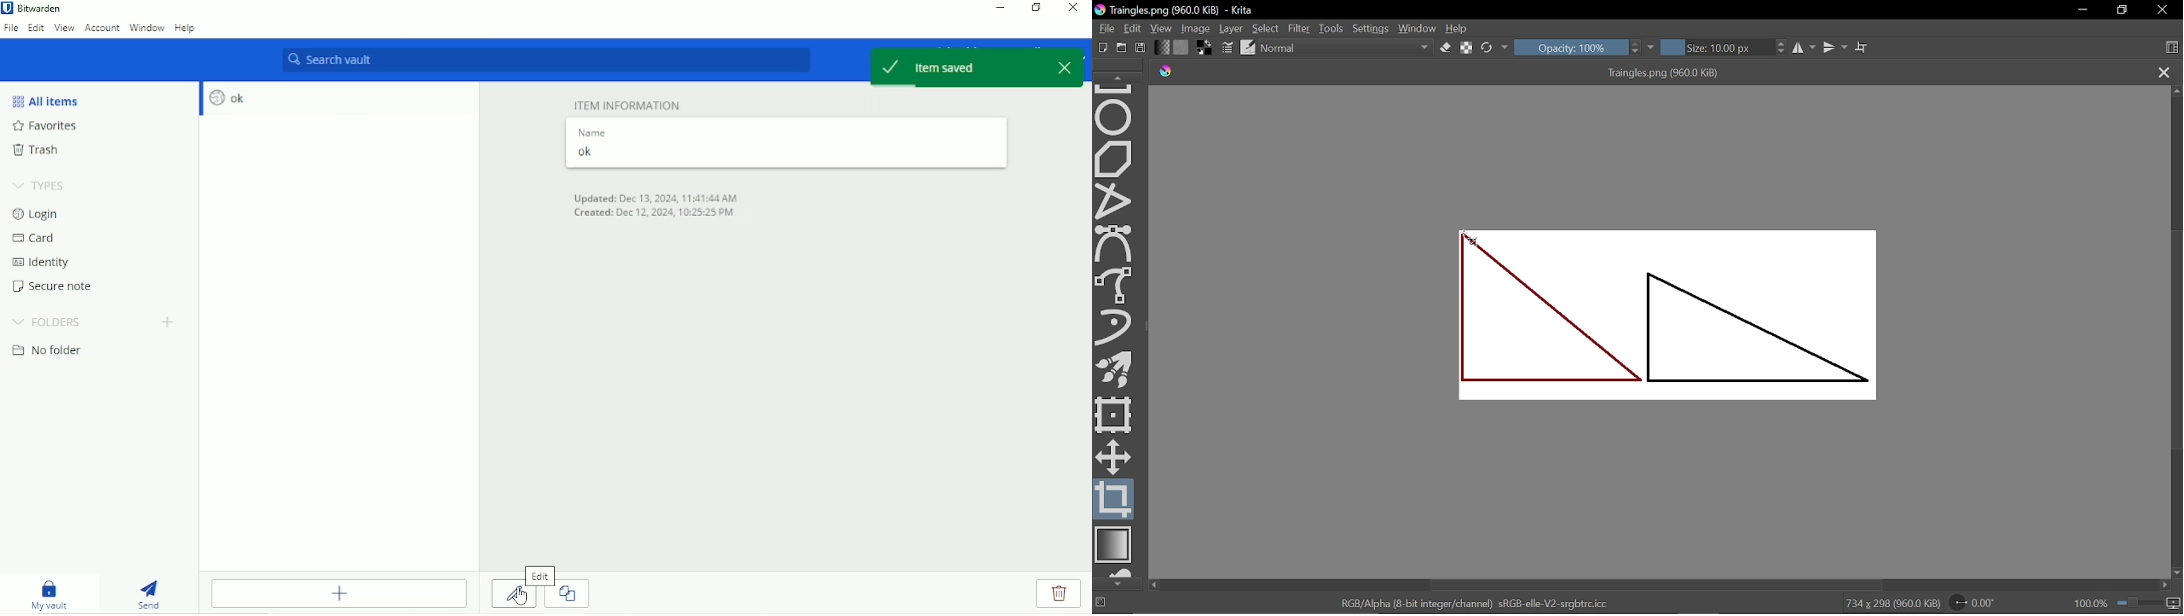  Describe the element at coordinates (1066, 67) in the screenshot. I see `close notification` at that location.